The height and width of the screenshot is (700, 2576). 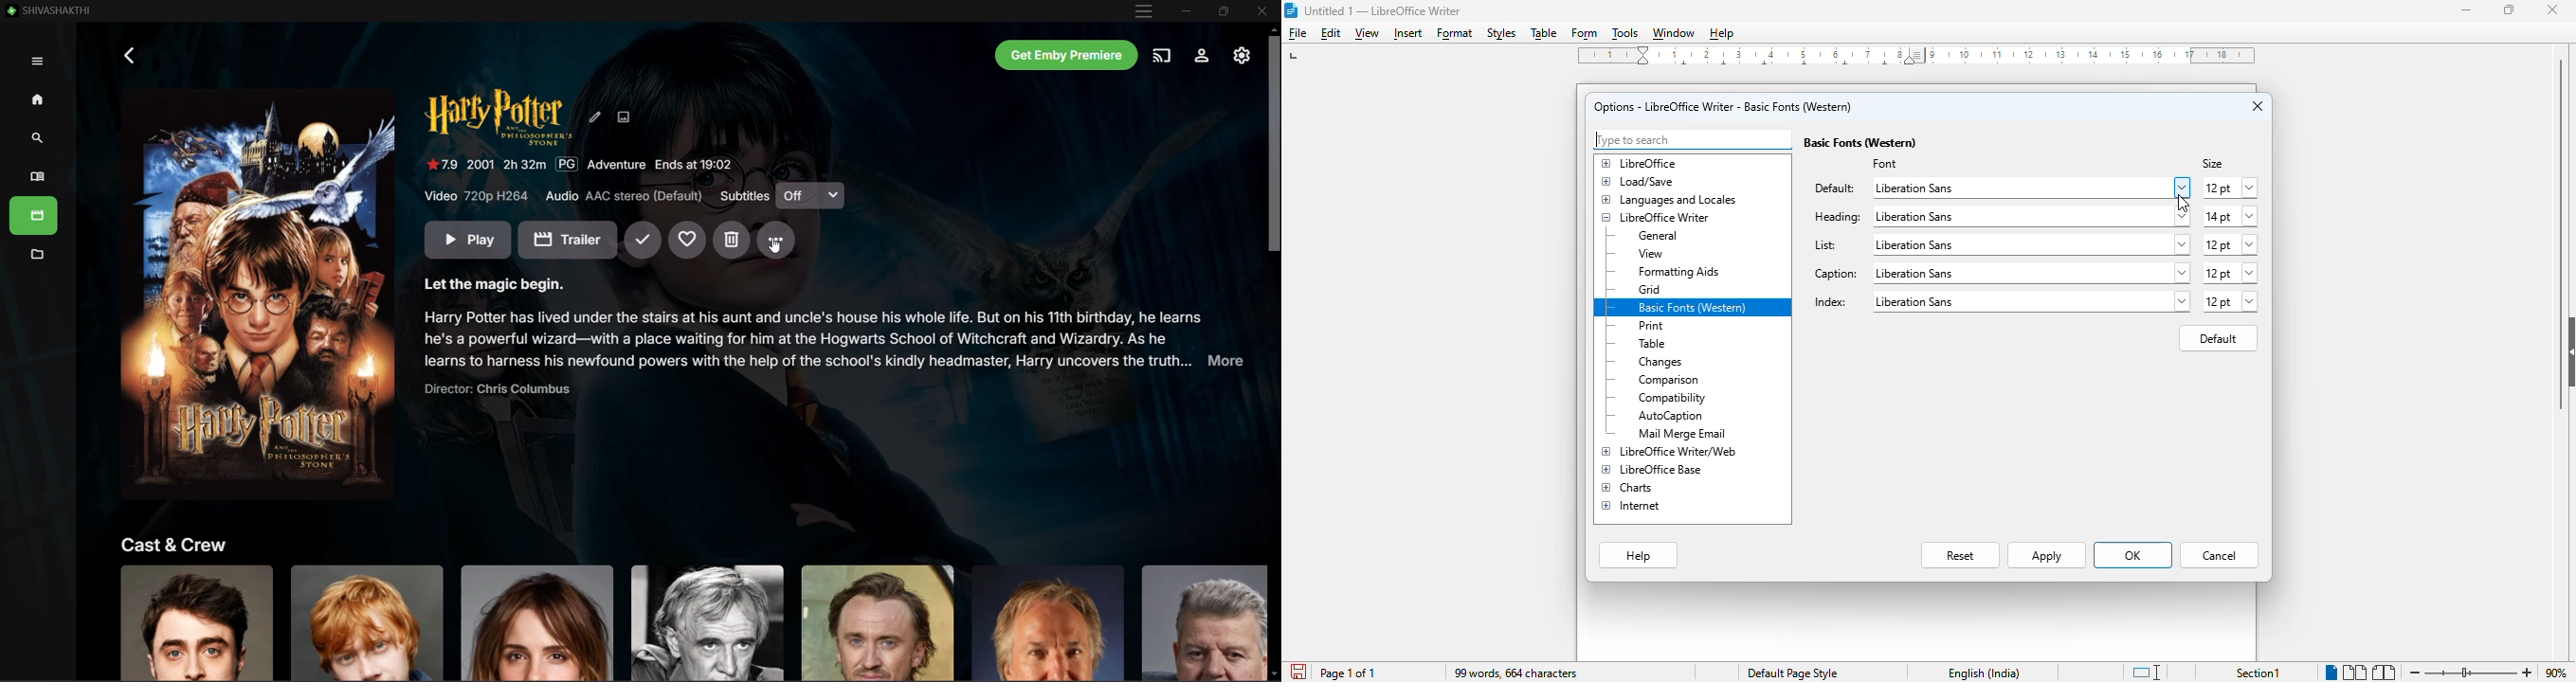 What do you see at coordinates (1455, 34) in the screenshot?
I see `format` at bounding box center [1455, 34].